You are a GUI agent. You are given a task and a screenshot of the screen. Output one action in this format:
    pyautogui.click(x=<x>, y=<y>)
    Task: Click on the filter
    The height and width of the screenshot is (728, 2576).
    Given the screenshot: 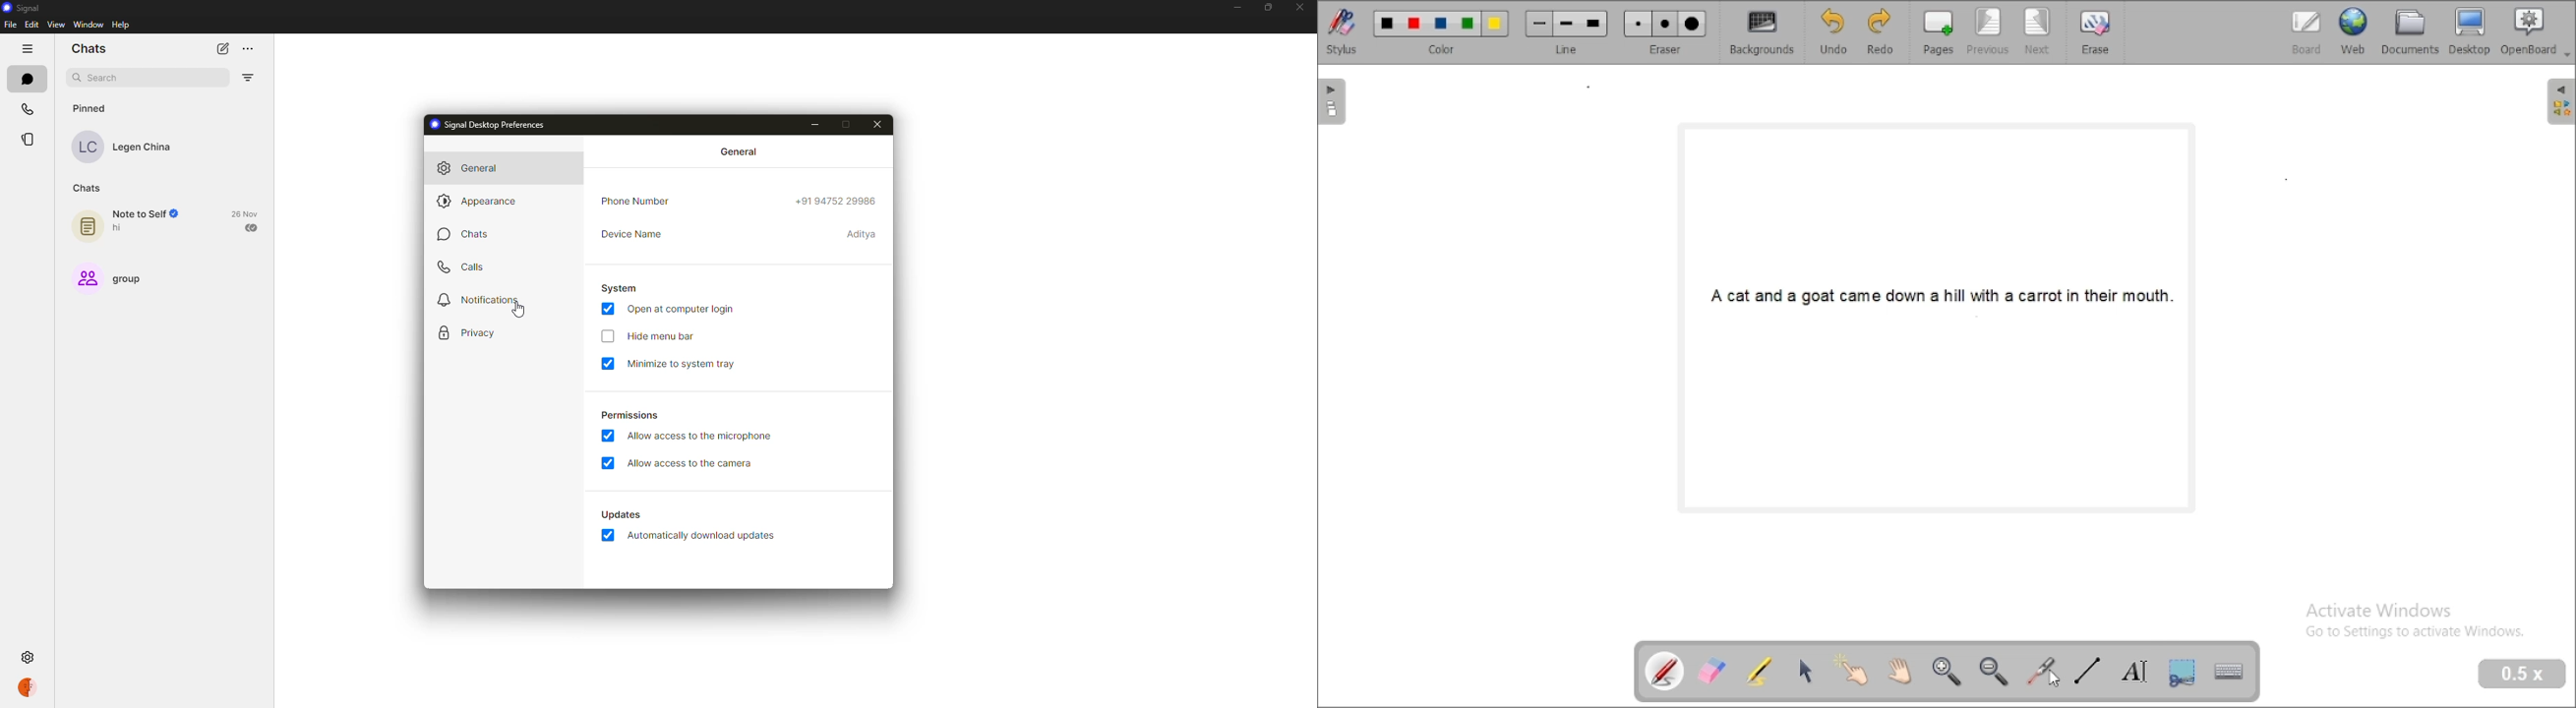 What is the action you would take?
    pyautogui.click(x=248, y=78)
    